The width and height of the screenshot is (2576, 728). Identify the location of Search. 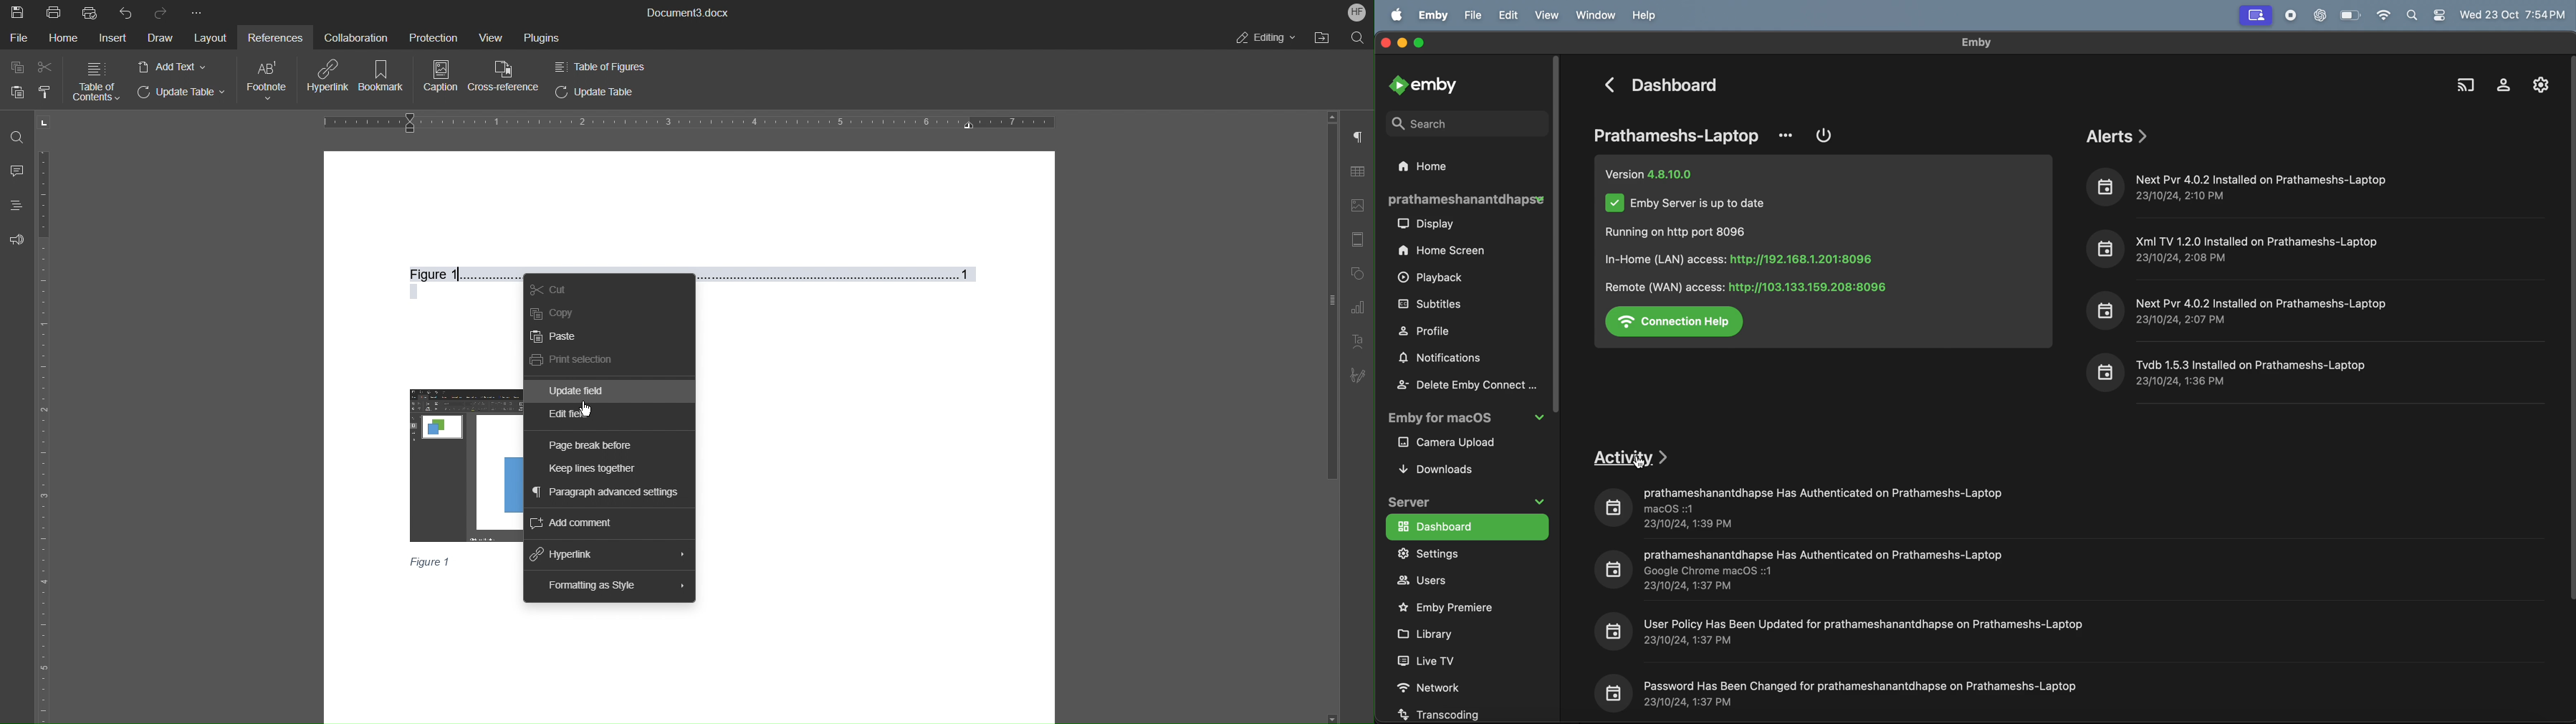
(1361, 38).